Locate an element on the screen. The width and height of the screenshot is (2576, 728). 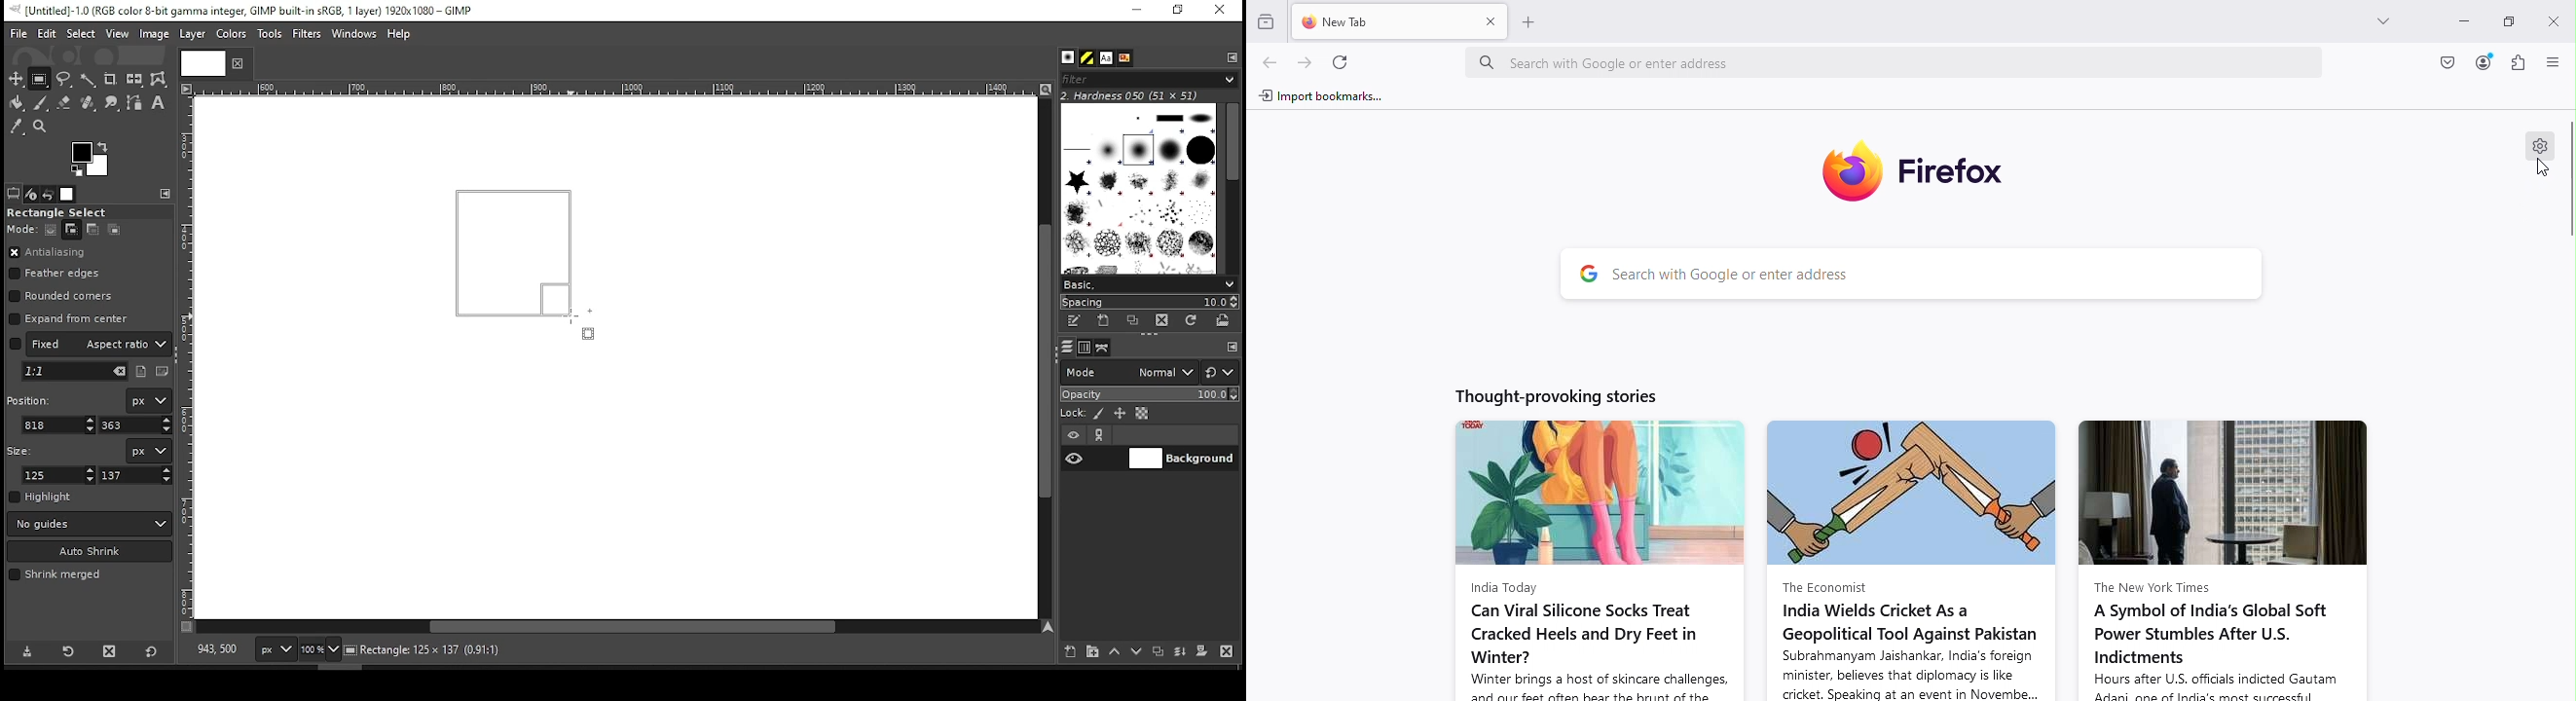
Search bar is located at coordinates (1938, 276).